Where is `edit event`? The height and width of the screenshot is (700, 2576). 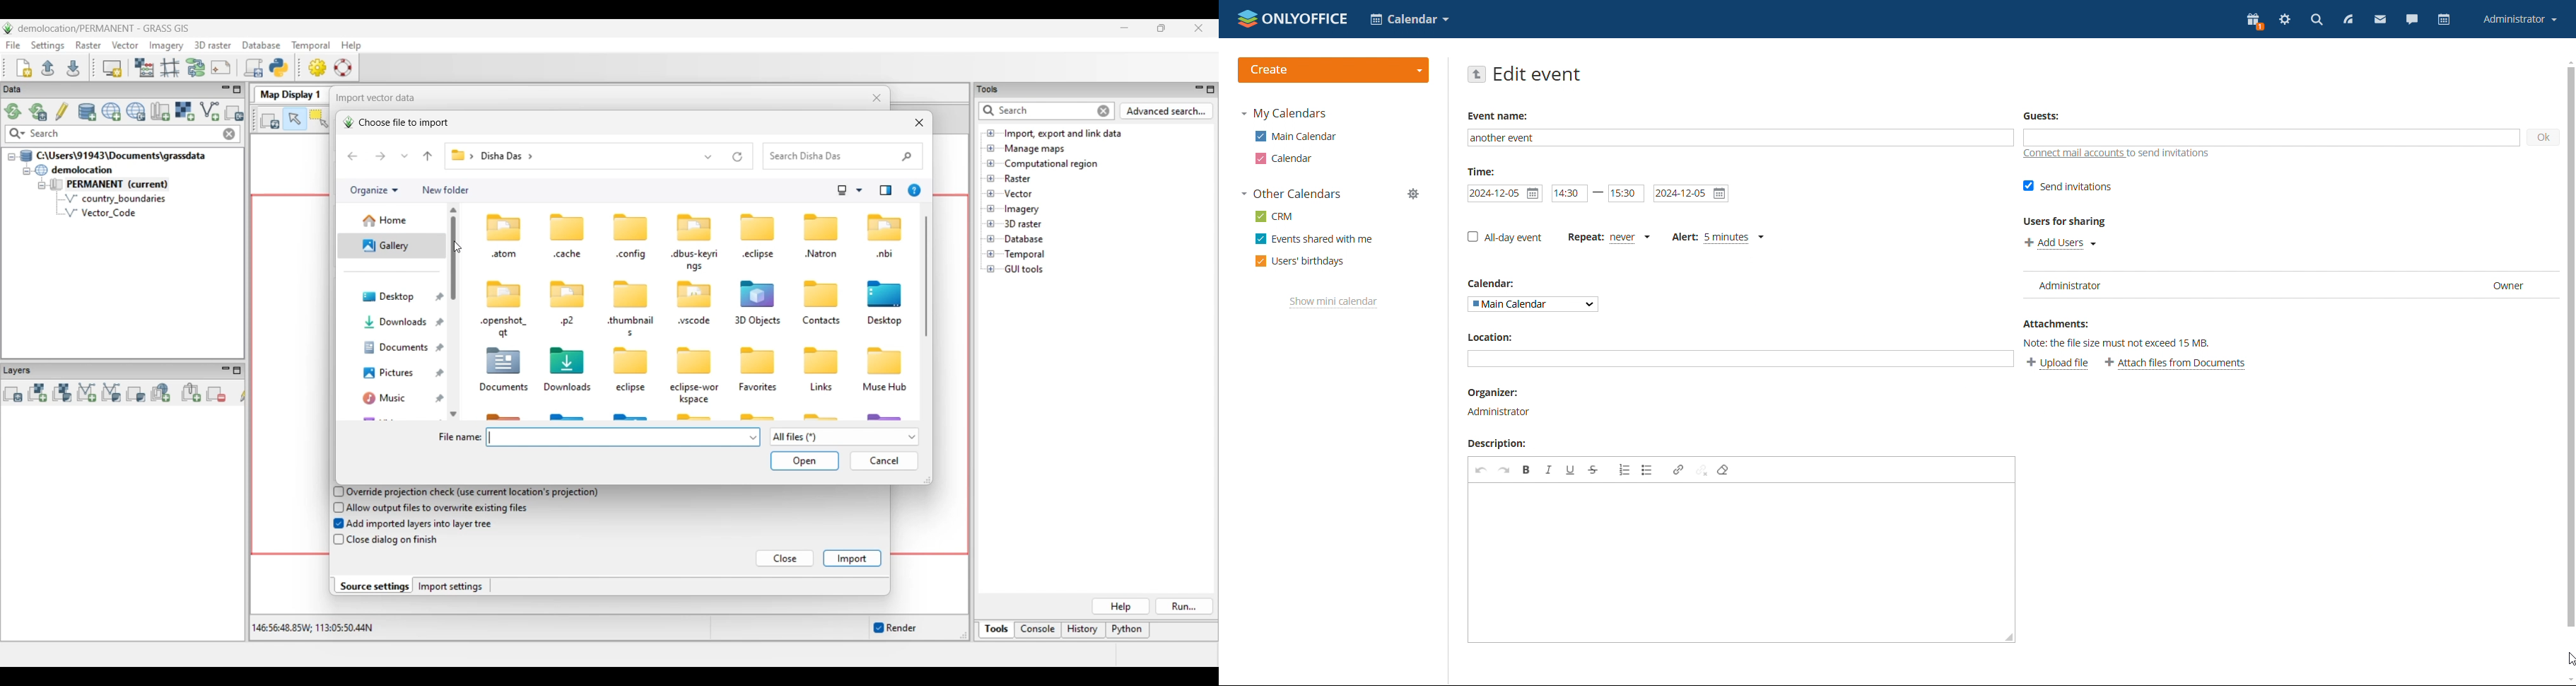 edit event is located at coordinates (1538, 74).